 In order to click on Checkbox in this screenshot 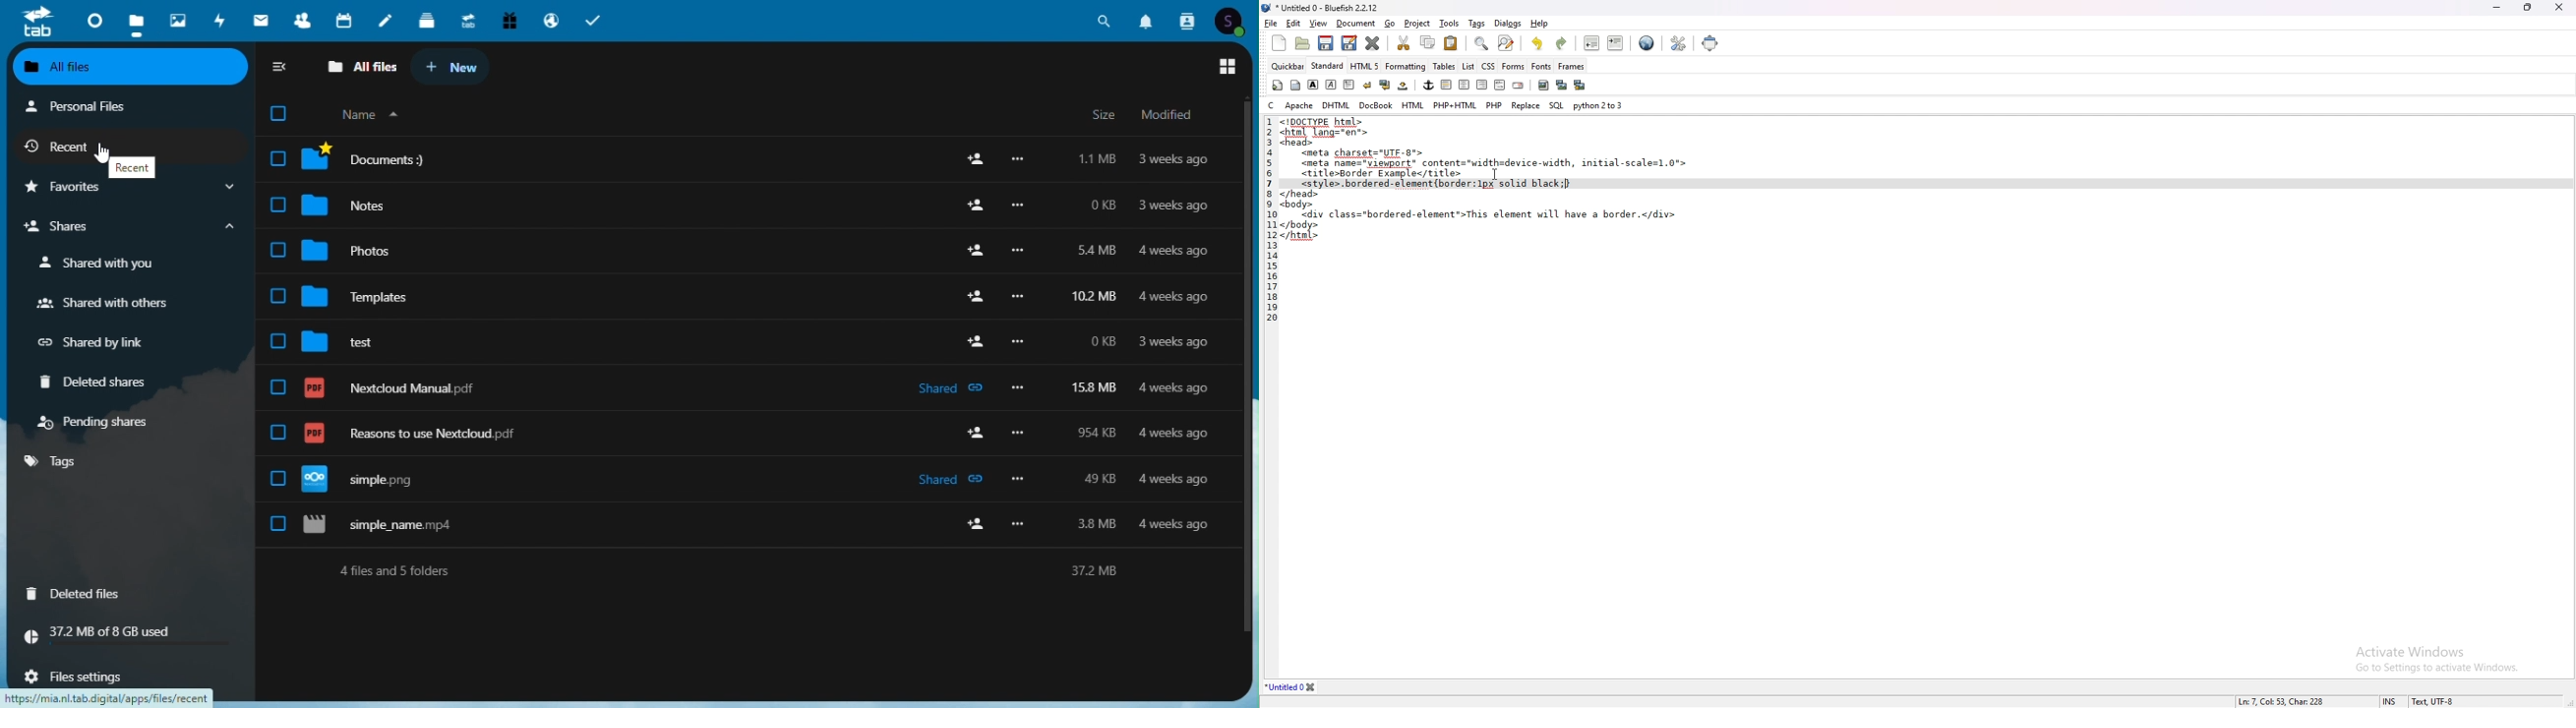, I will do `click(277, 112)`.